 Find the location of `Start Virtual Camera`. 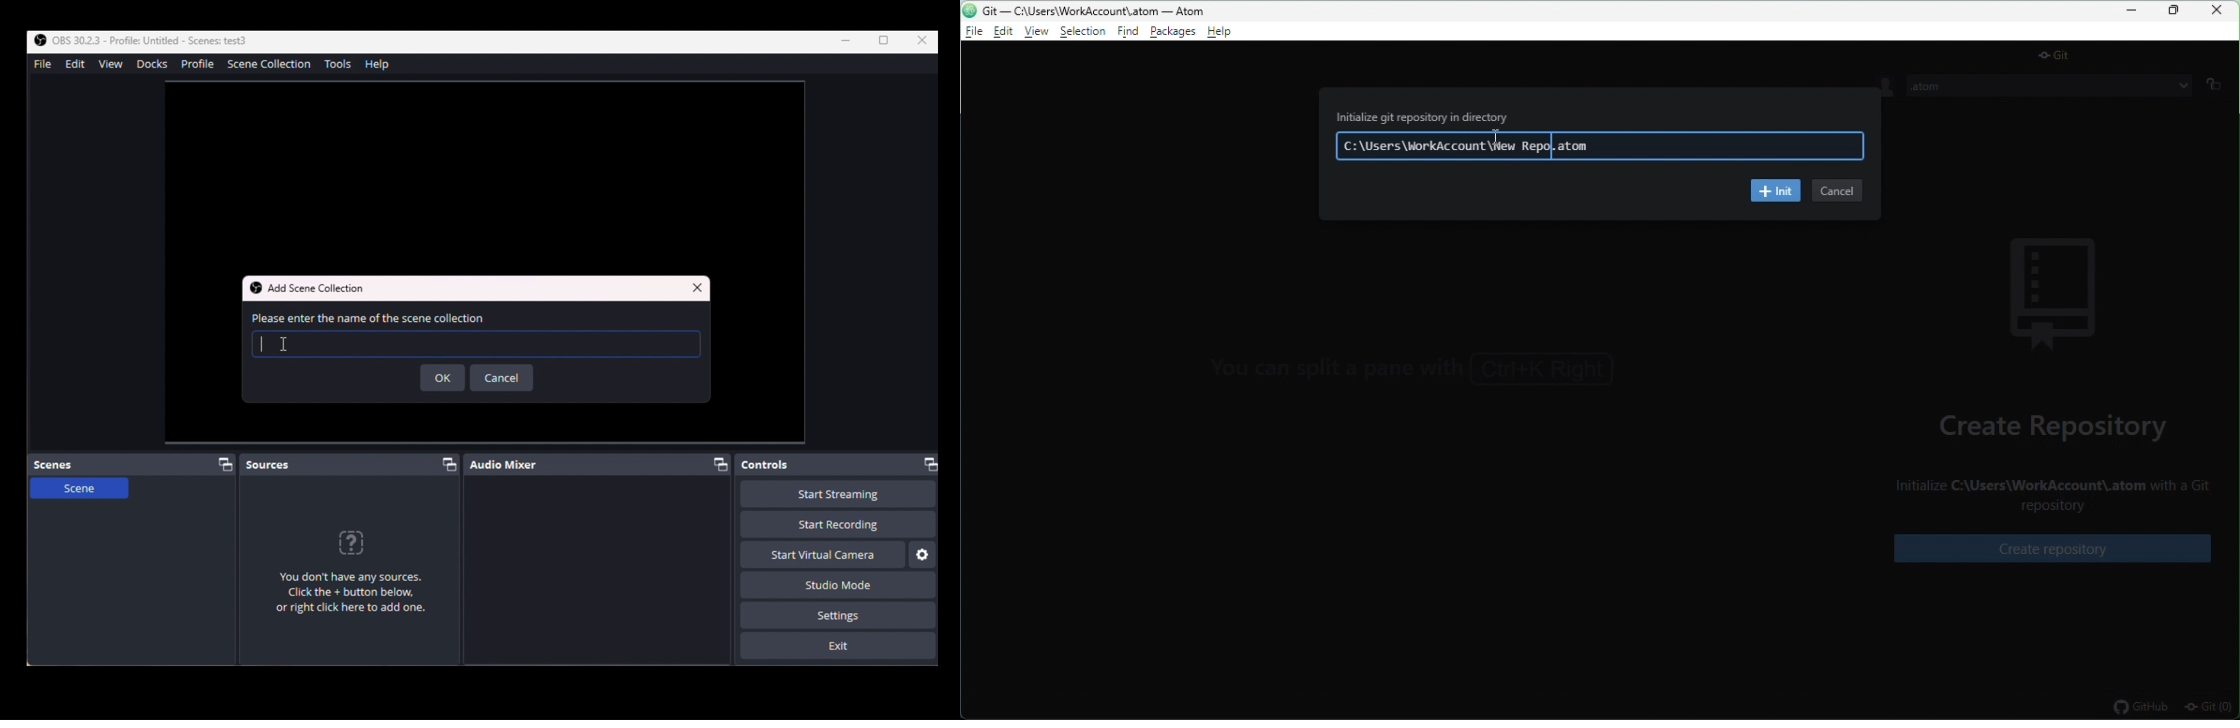

Start Virtual Camera is located at coordinates (823, 555).